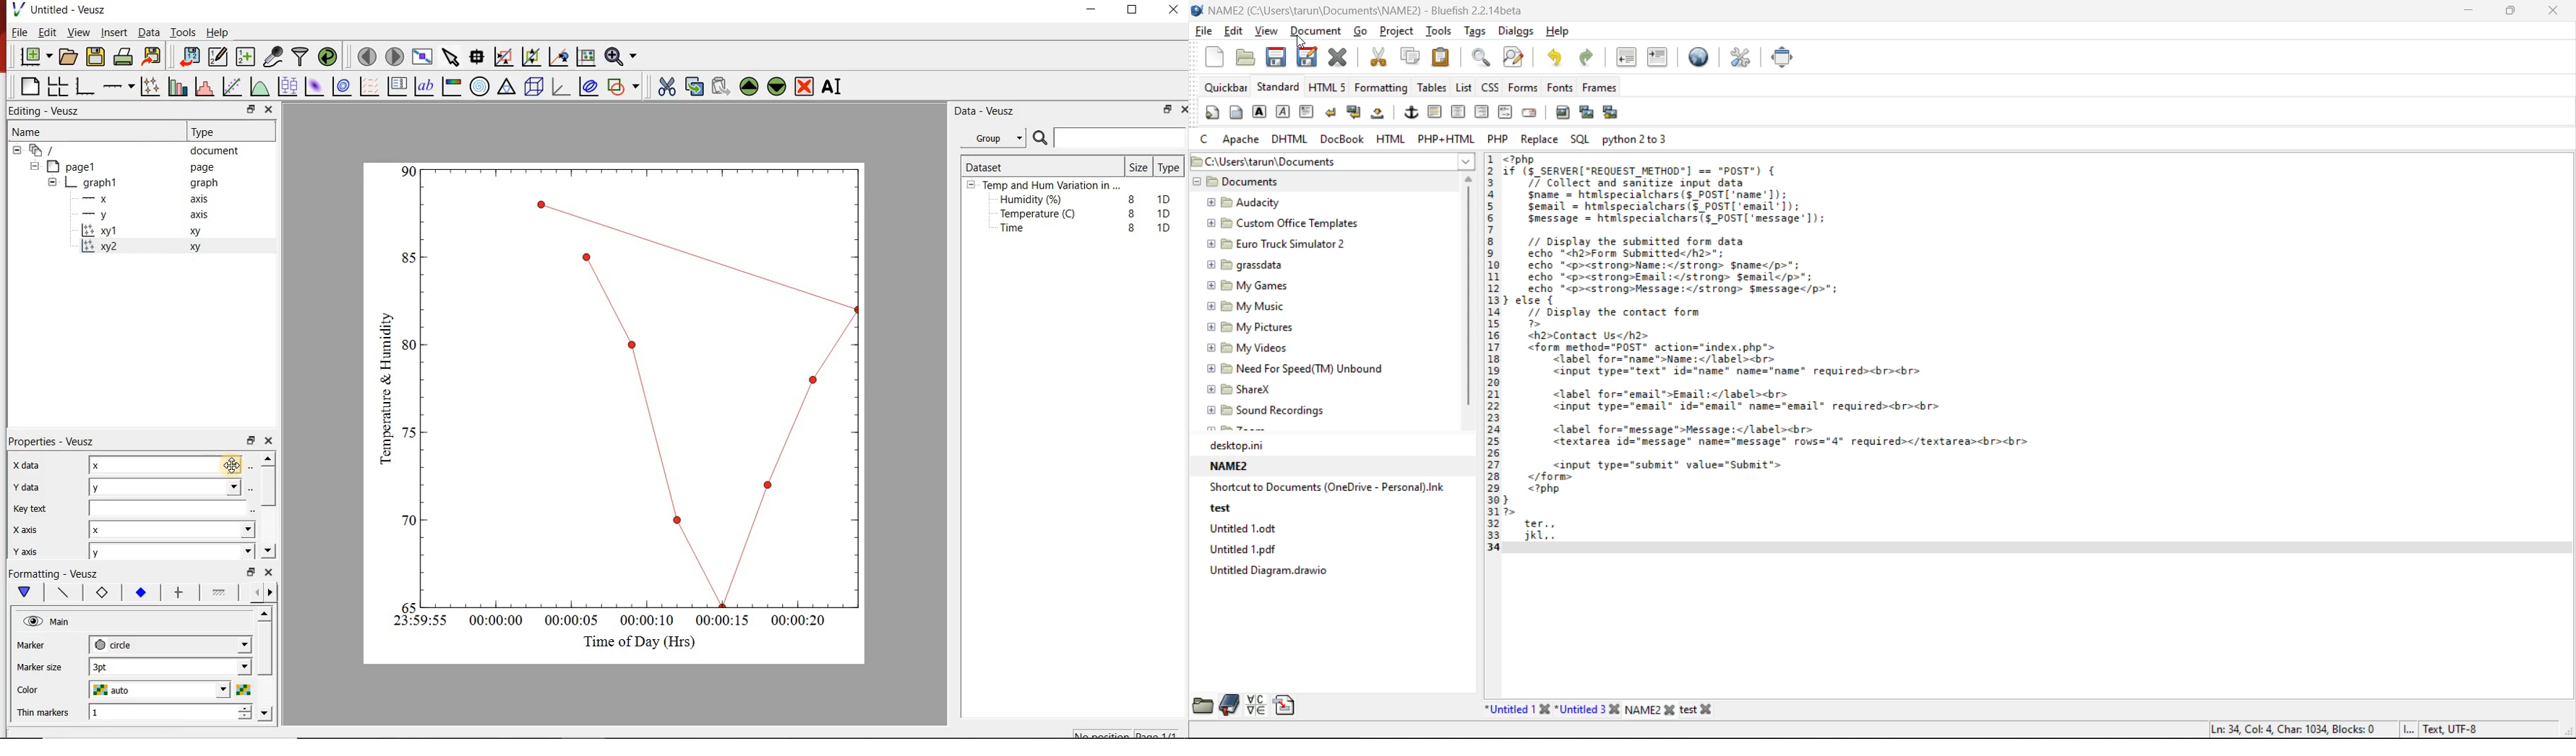  What do you see at coordinates (50, 151) in the screenshot?
I see `document widget` at bounding box center [50, 151].